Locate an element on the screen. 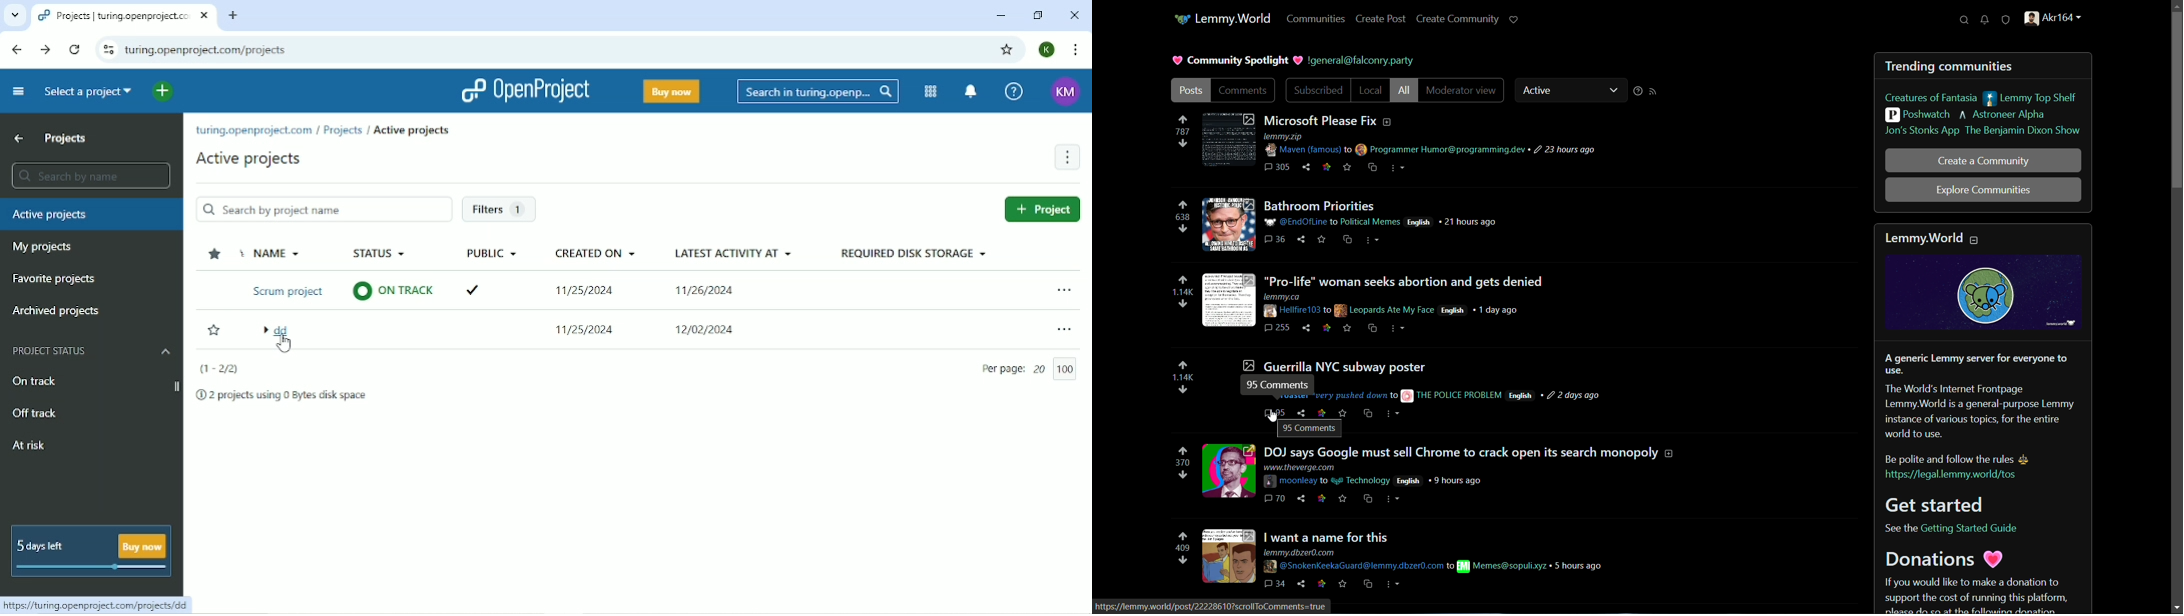  icon is located at coordinates (1325, 584).